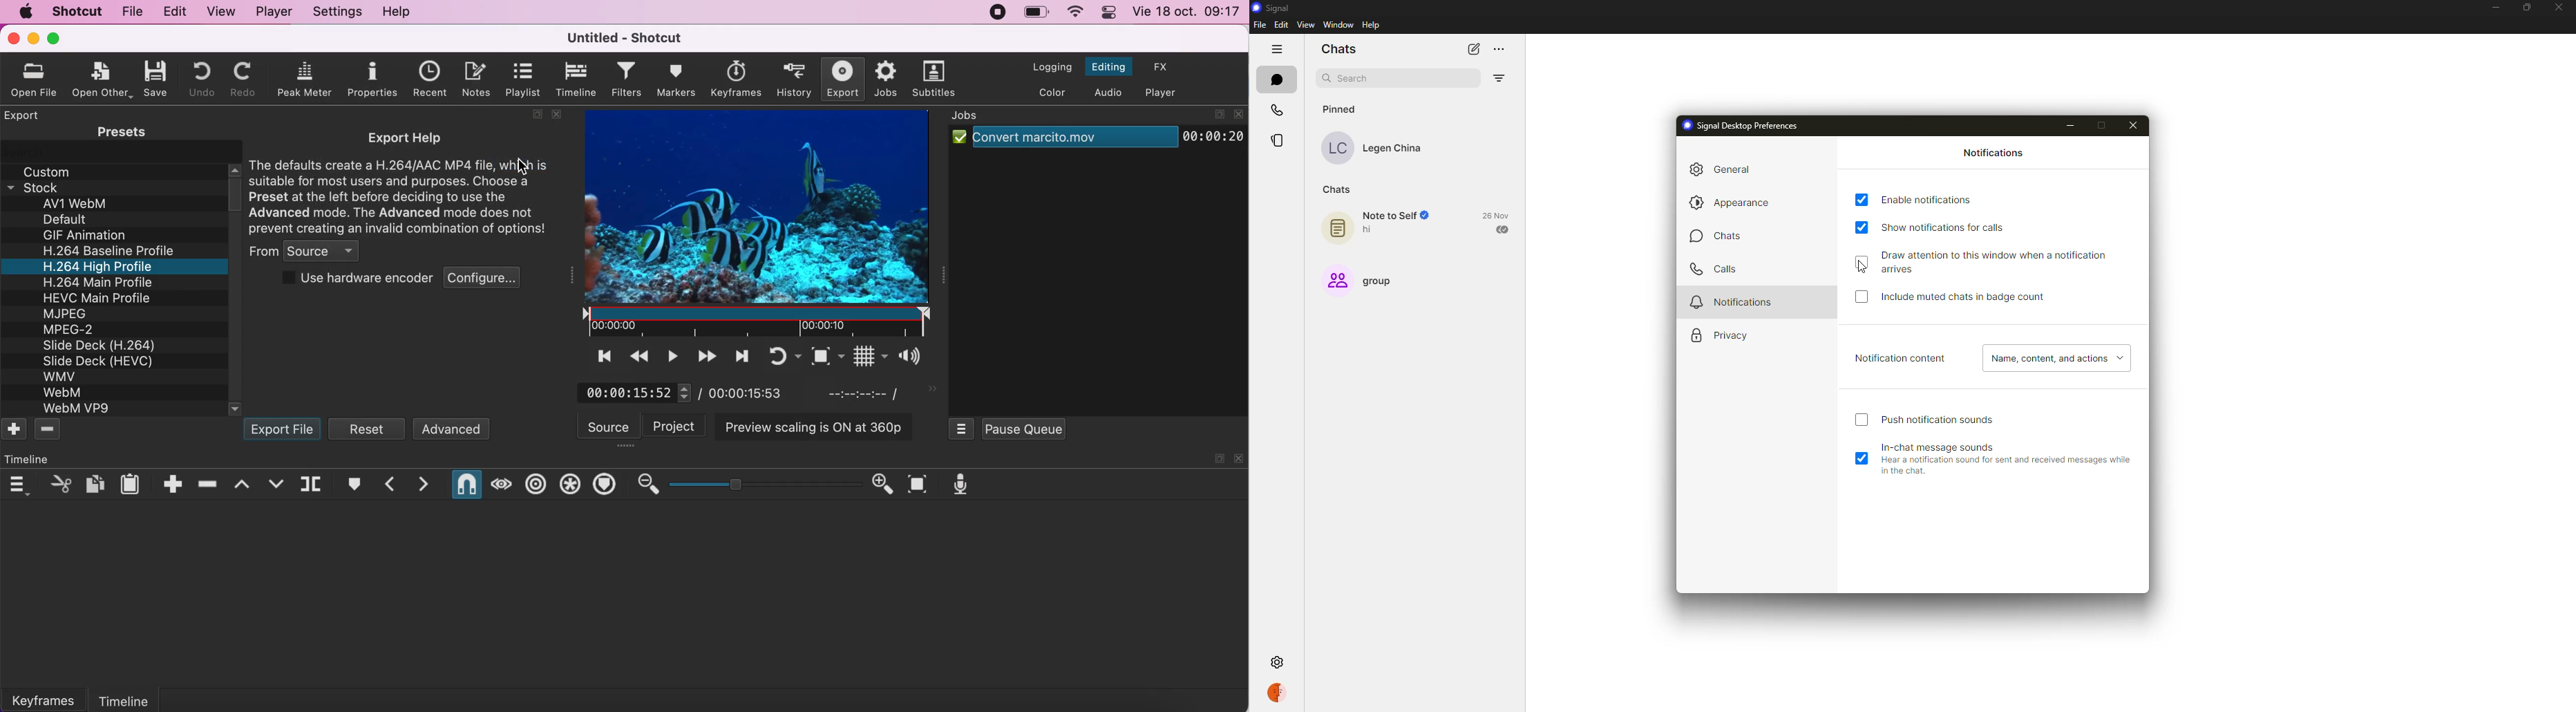 This screenshot has width=2576, height=728. What do you see at coordinates (1940, 420) in the screenshot?
I see `push notification sound` at bounding box center [1940, 420].